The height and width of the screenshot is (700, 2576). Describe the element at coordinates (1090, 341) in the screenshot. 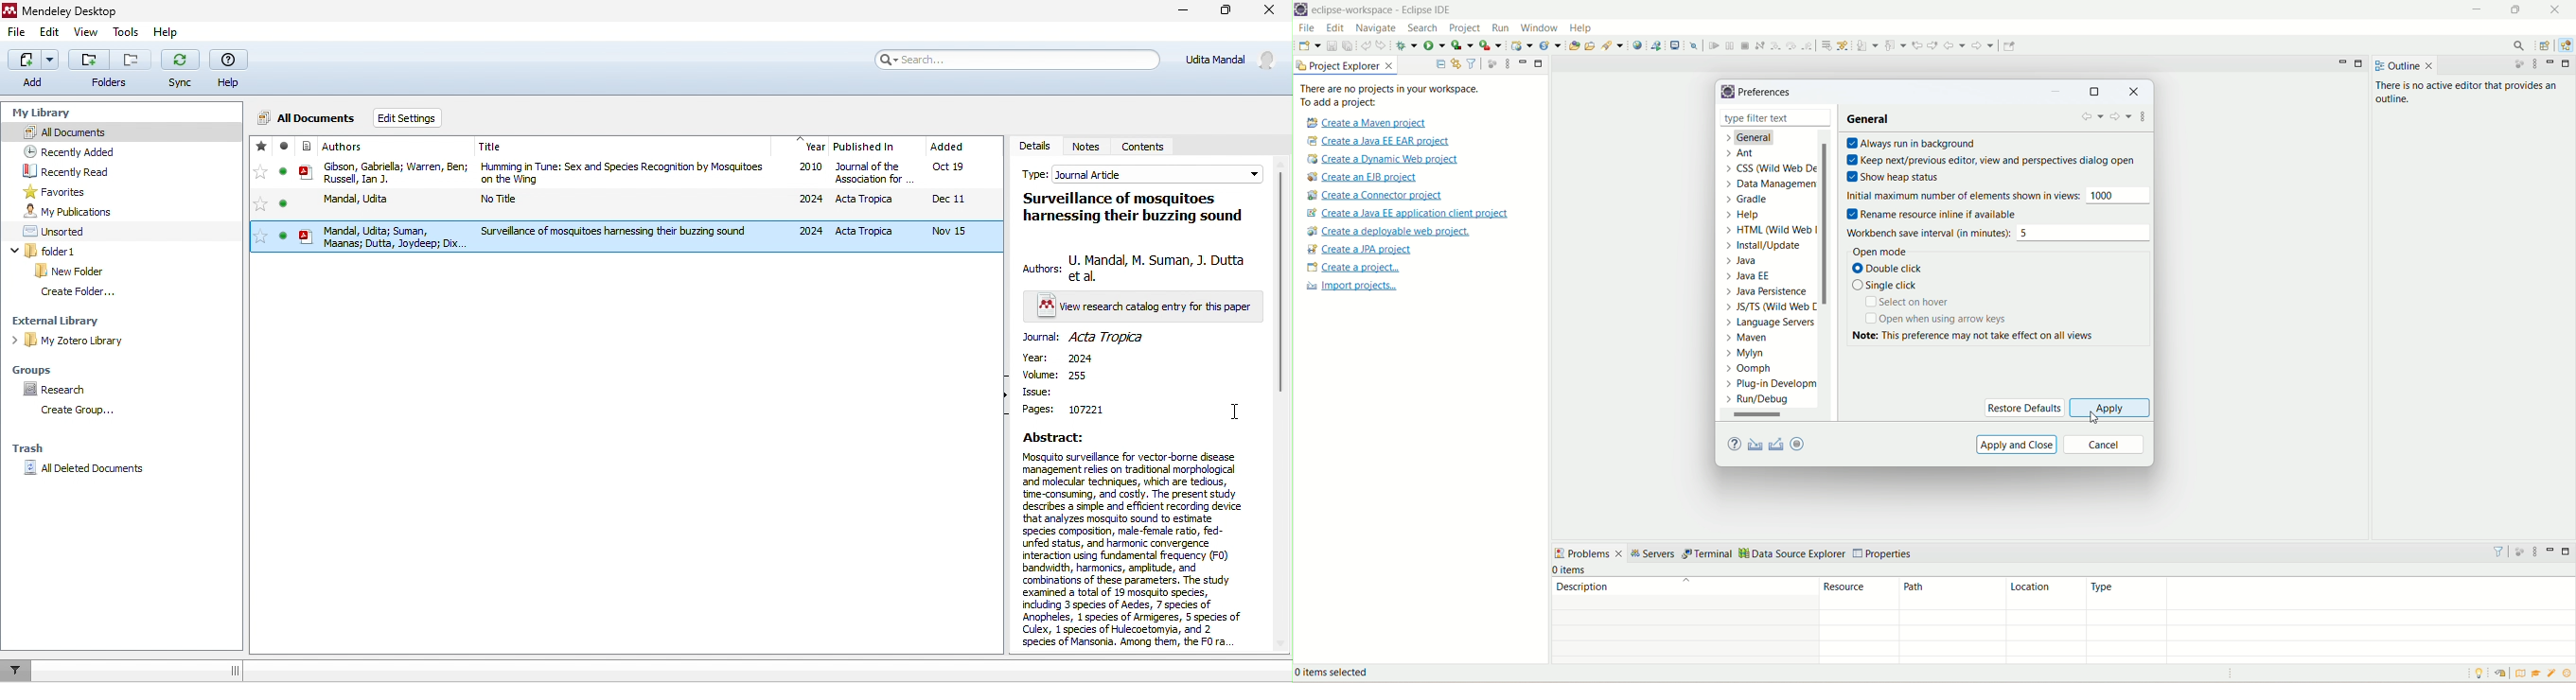

I see `journal: Acta Tropica` at that location.